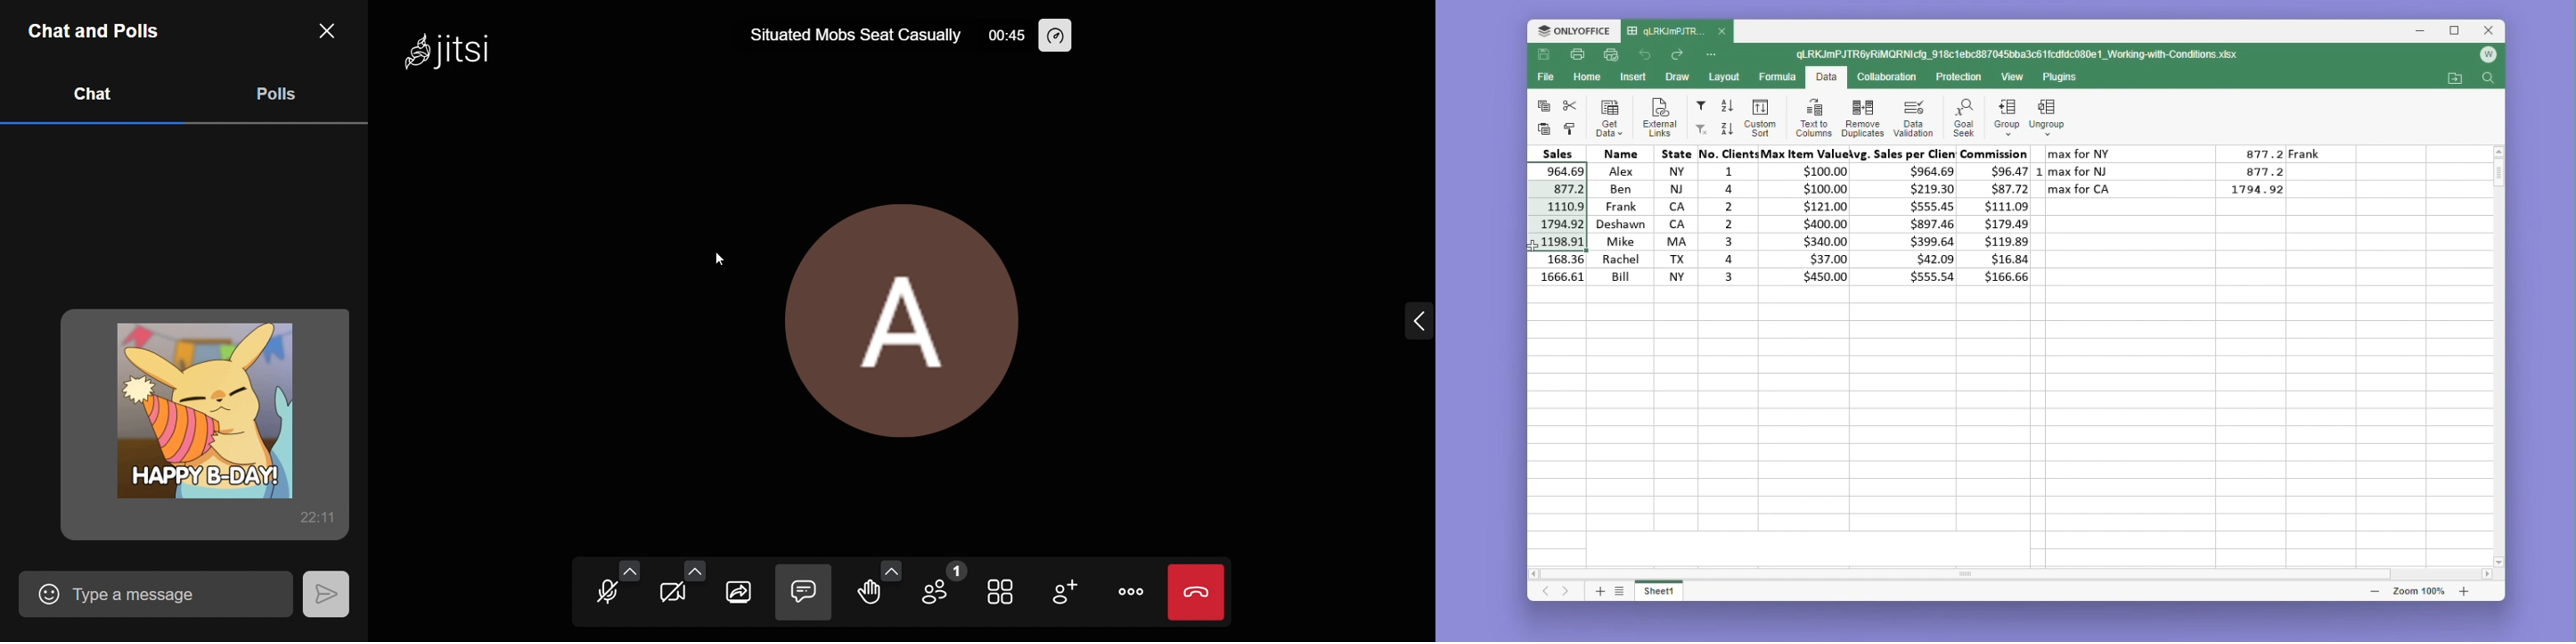  Describe the element at coordinates (2048, 119) in the screenshot. I see `Ungroup` at that location.